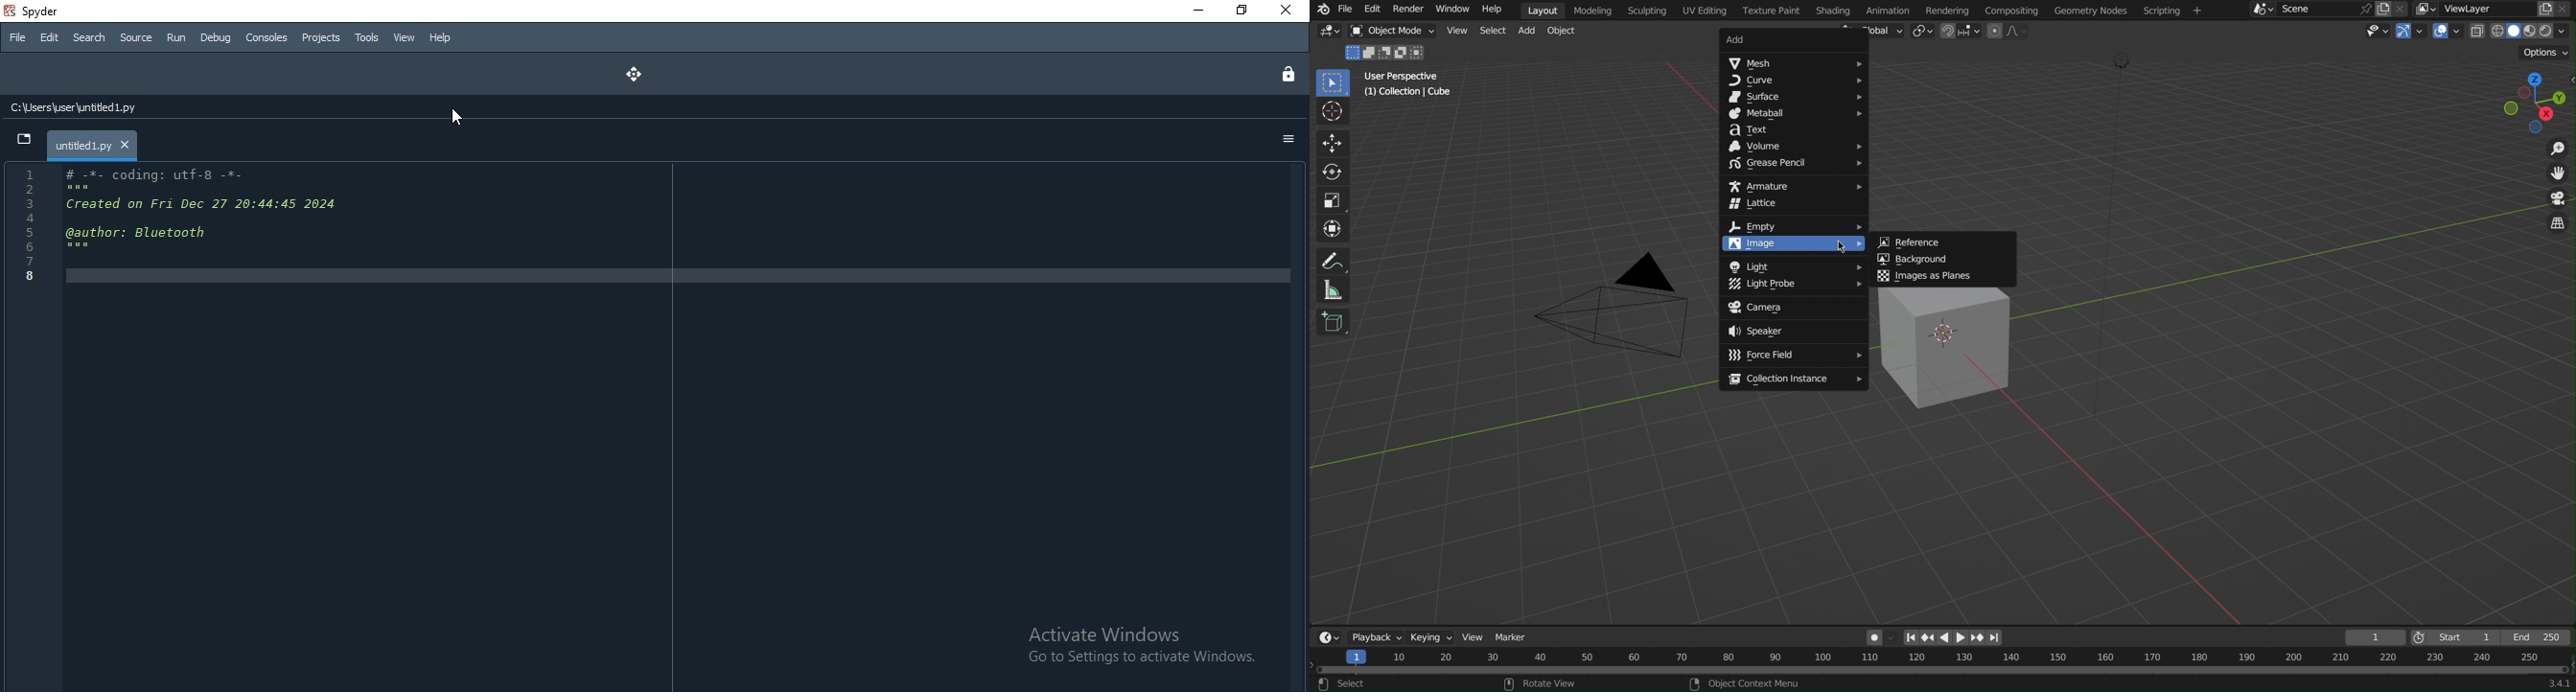 The height and width of the screenshot is (700, 2576). I want to click on Edit, so click(48, 38).